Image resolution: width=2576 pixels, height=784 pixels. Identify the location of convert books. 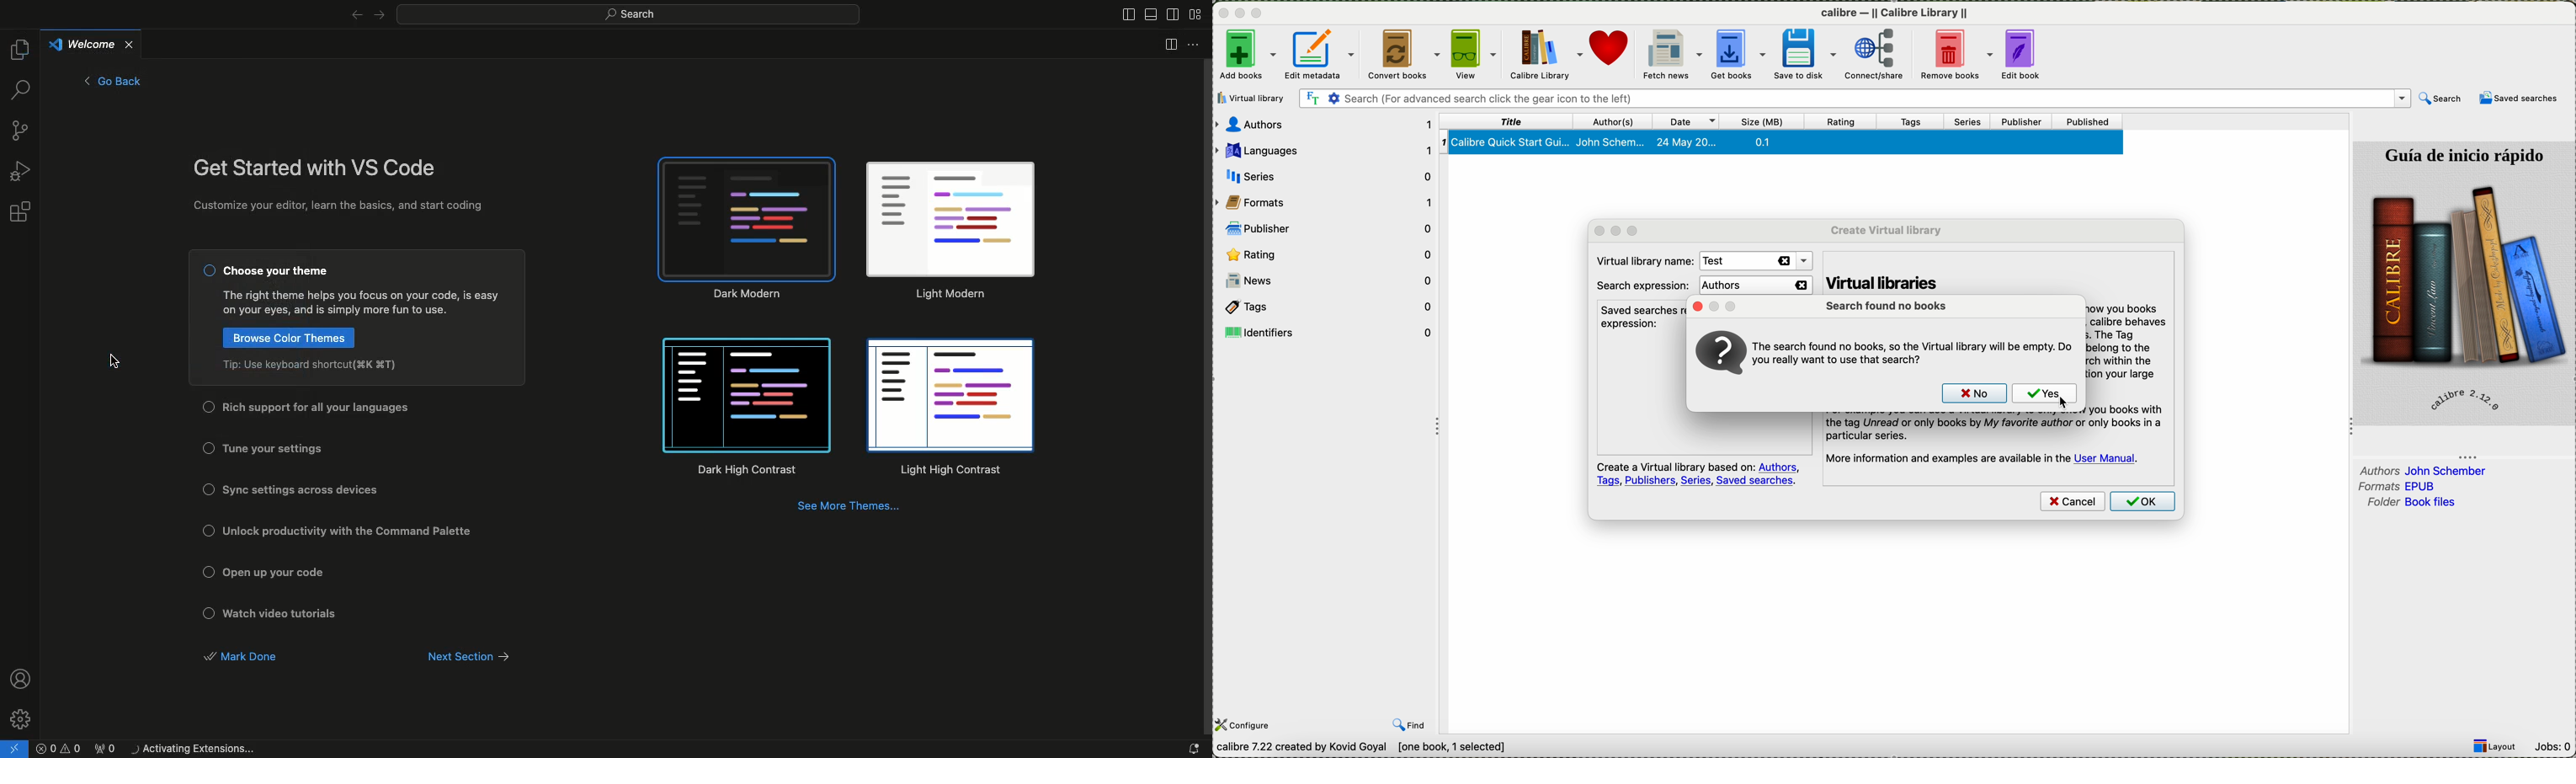
(1404, 54).